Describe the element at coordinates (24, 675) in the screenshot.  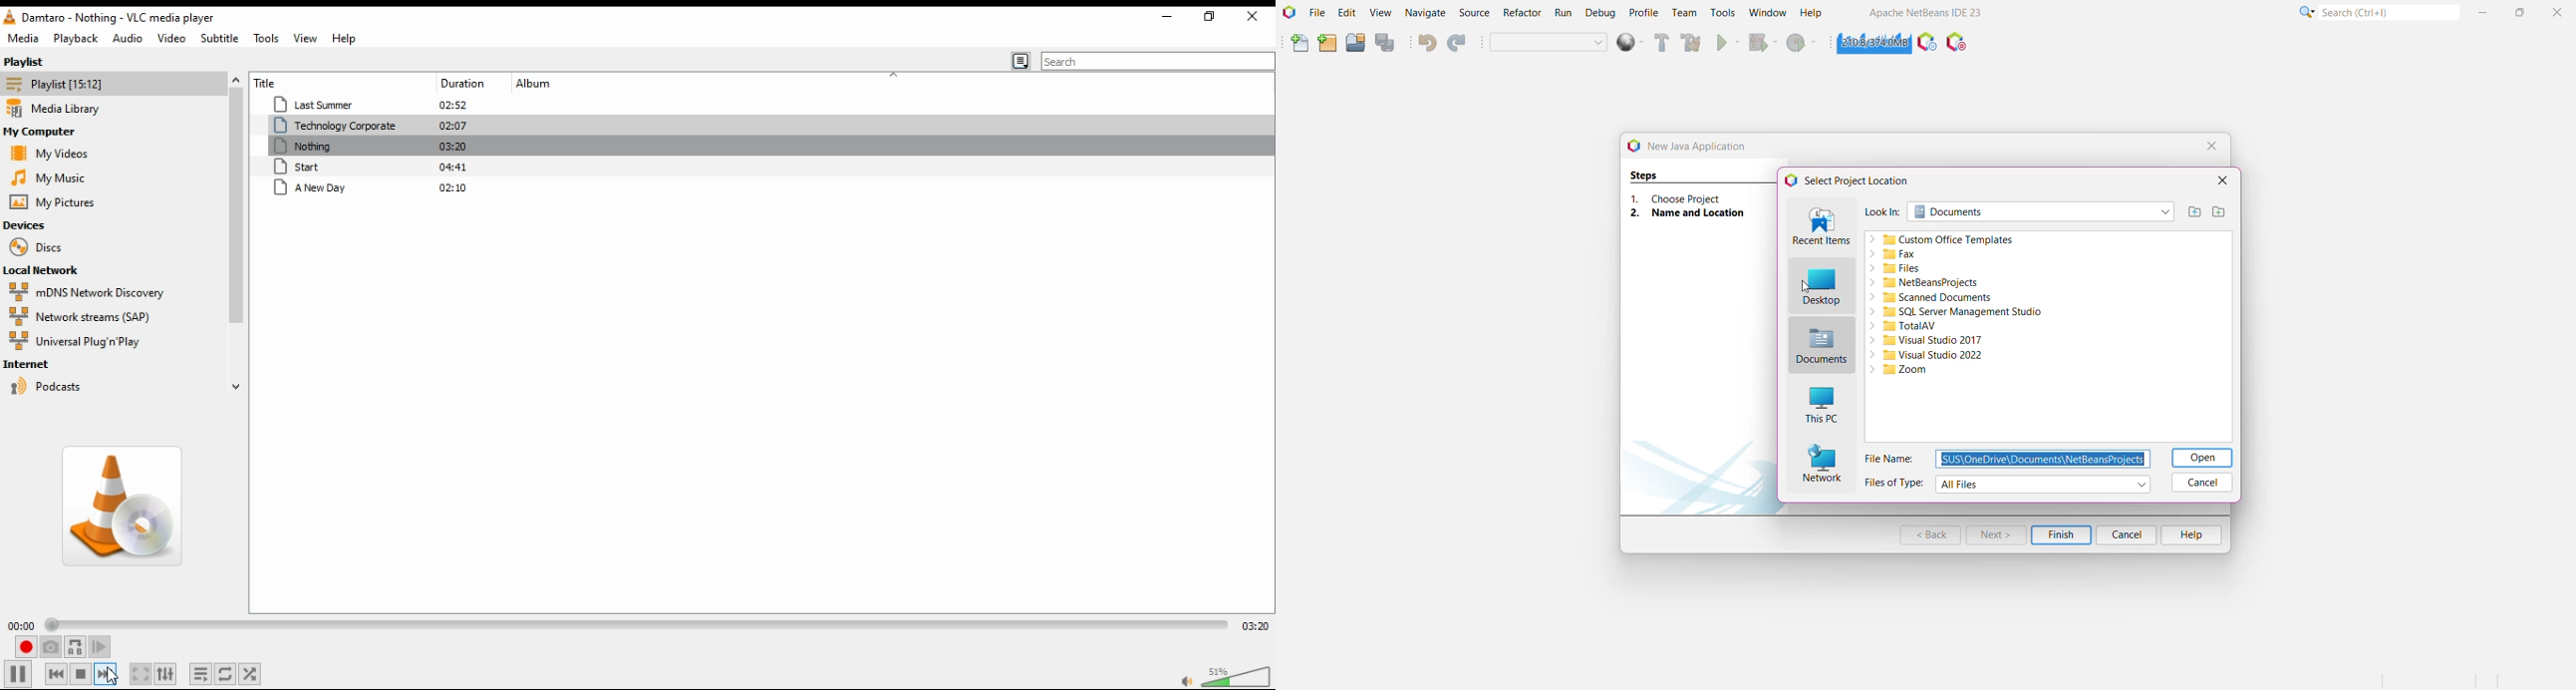
I see `play/pause` at that location.